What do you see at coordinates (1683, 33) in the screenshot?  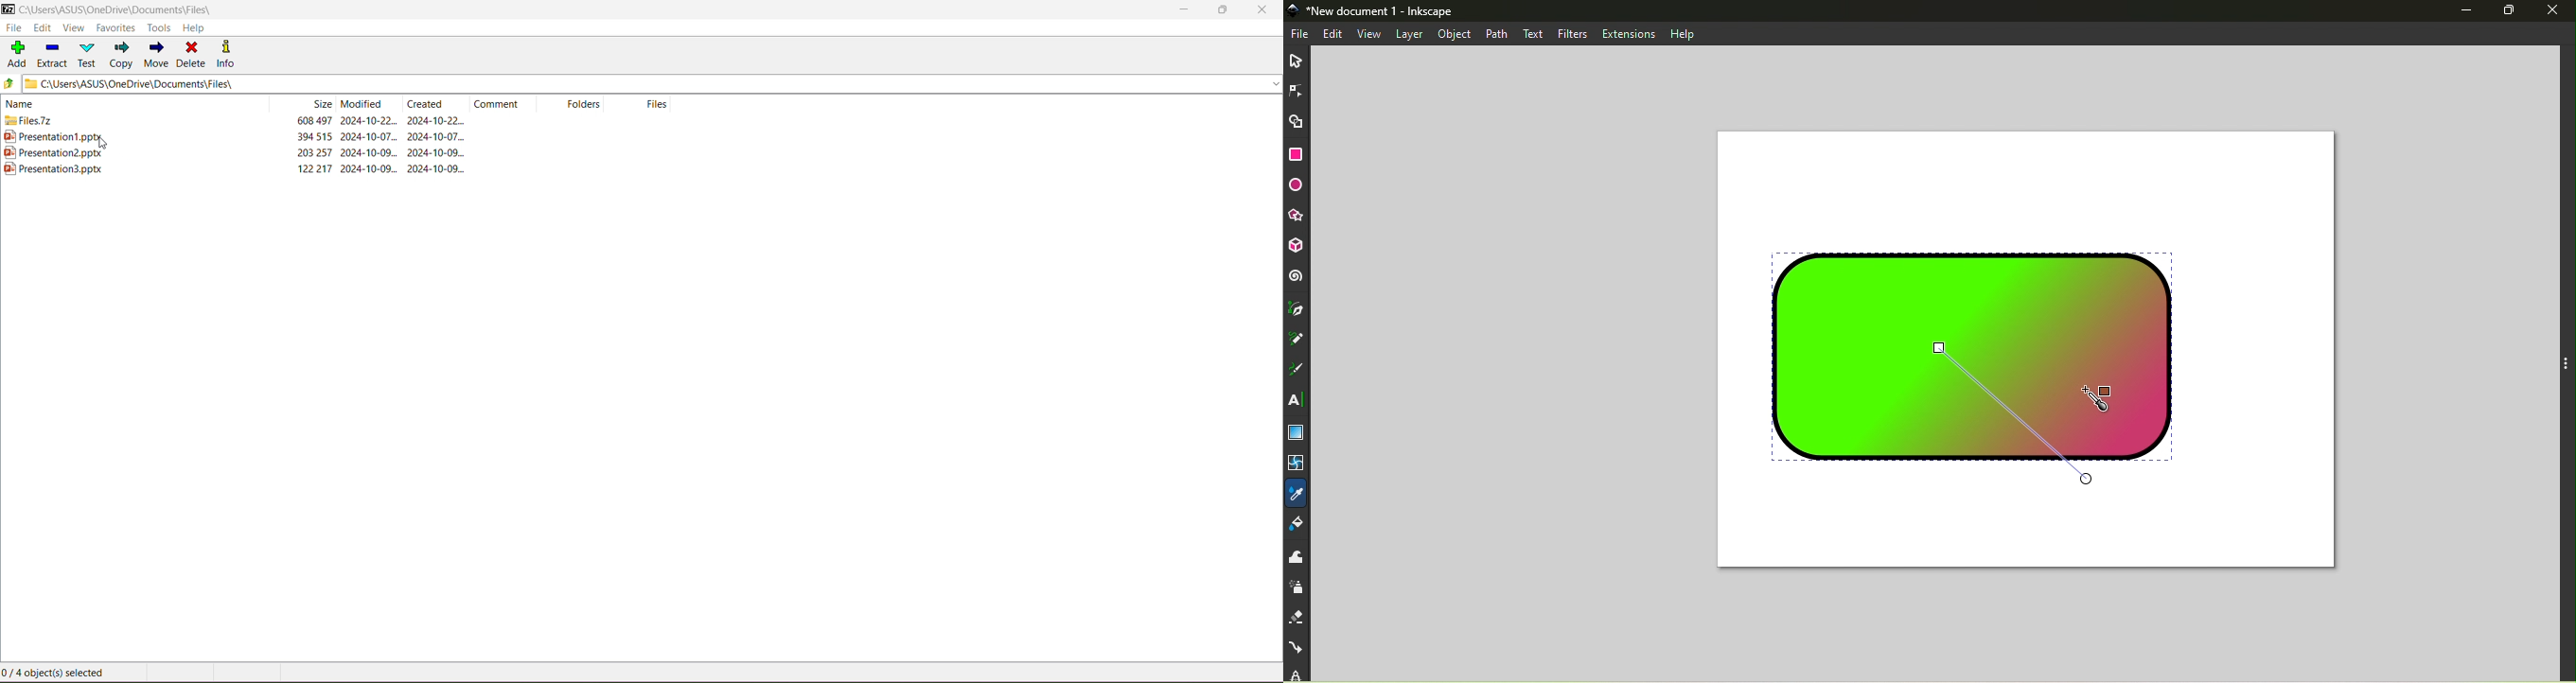 I see `Help` at bounding box center [1683, 33].